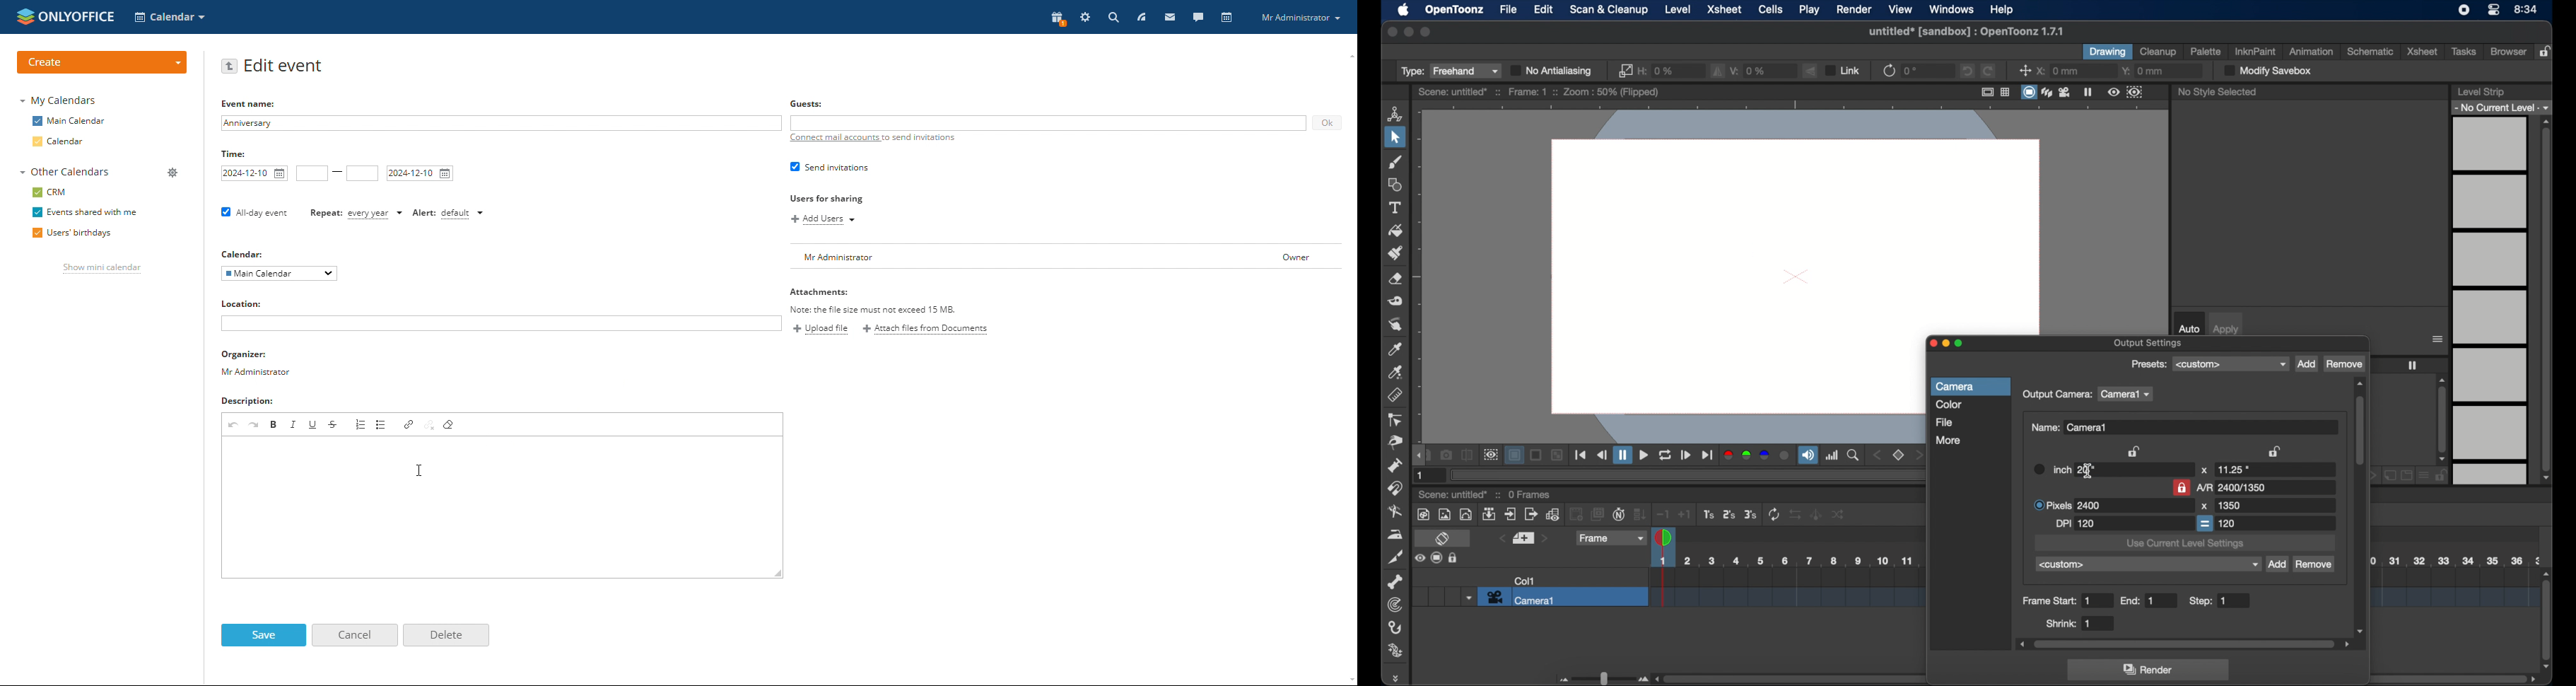 This screenshot has width=2576, height=700. What do you see at coordinates (1522, 539) in the screenshot?
I see `set` at bounding box center [1522, 539].